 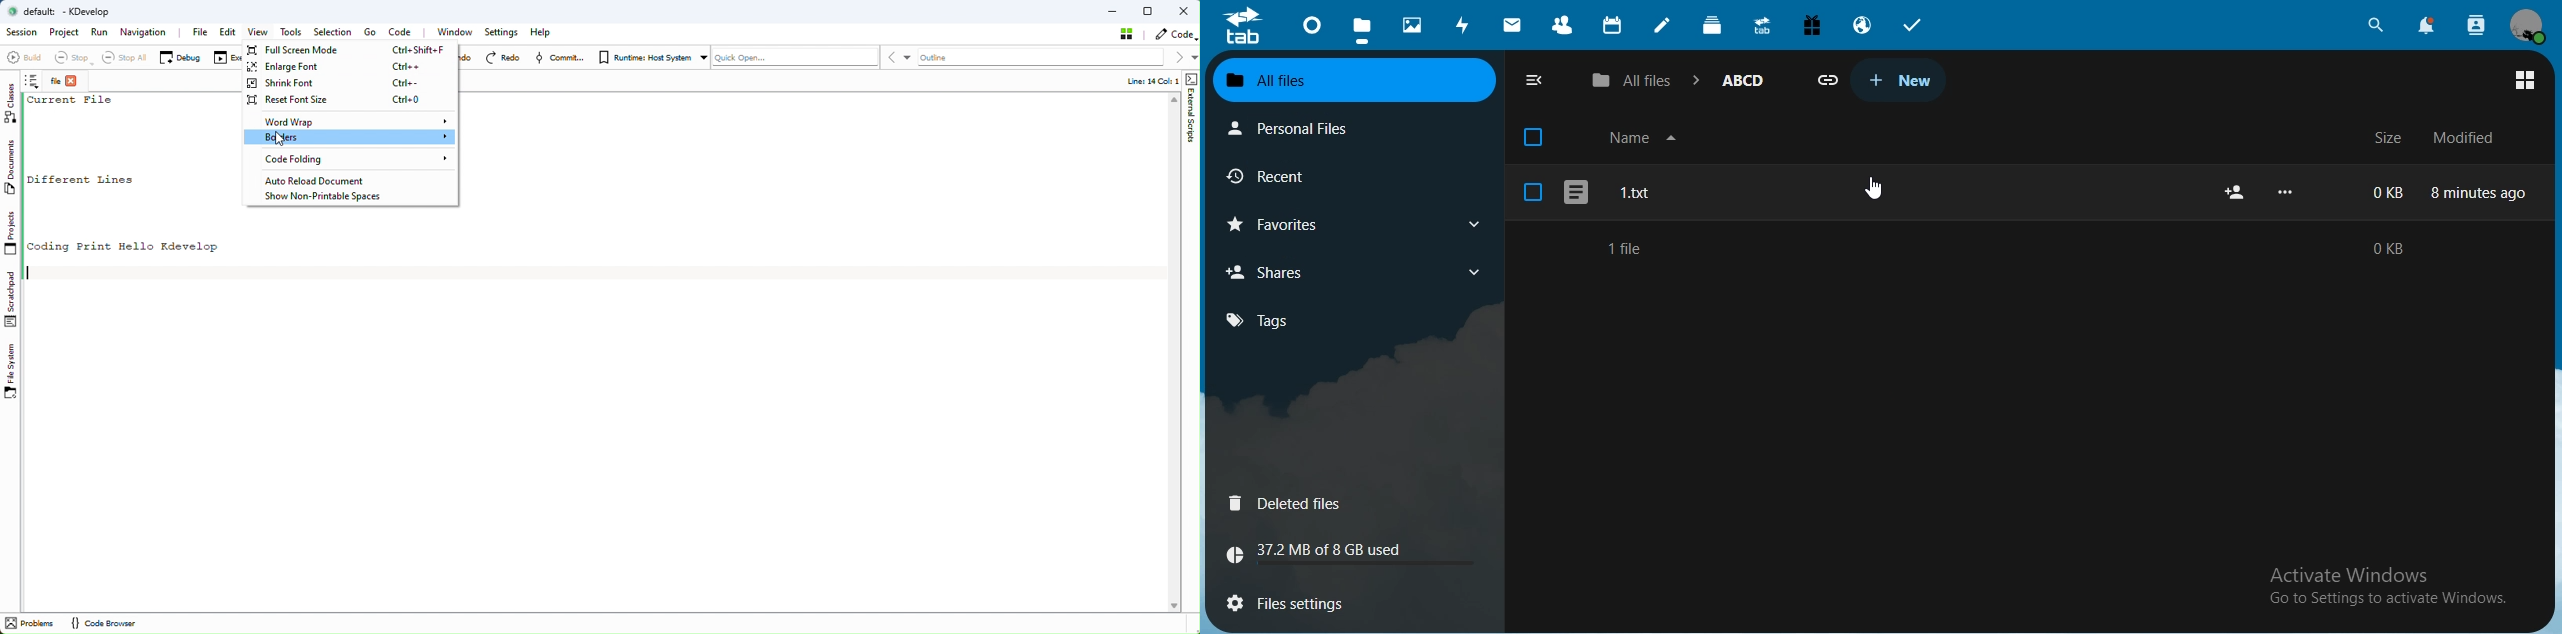 What do you see at coordinates (1290, 179) in the screenshot?
I see `reccent` at bounding box center [1290, 179].